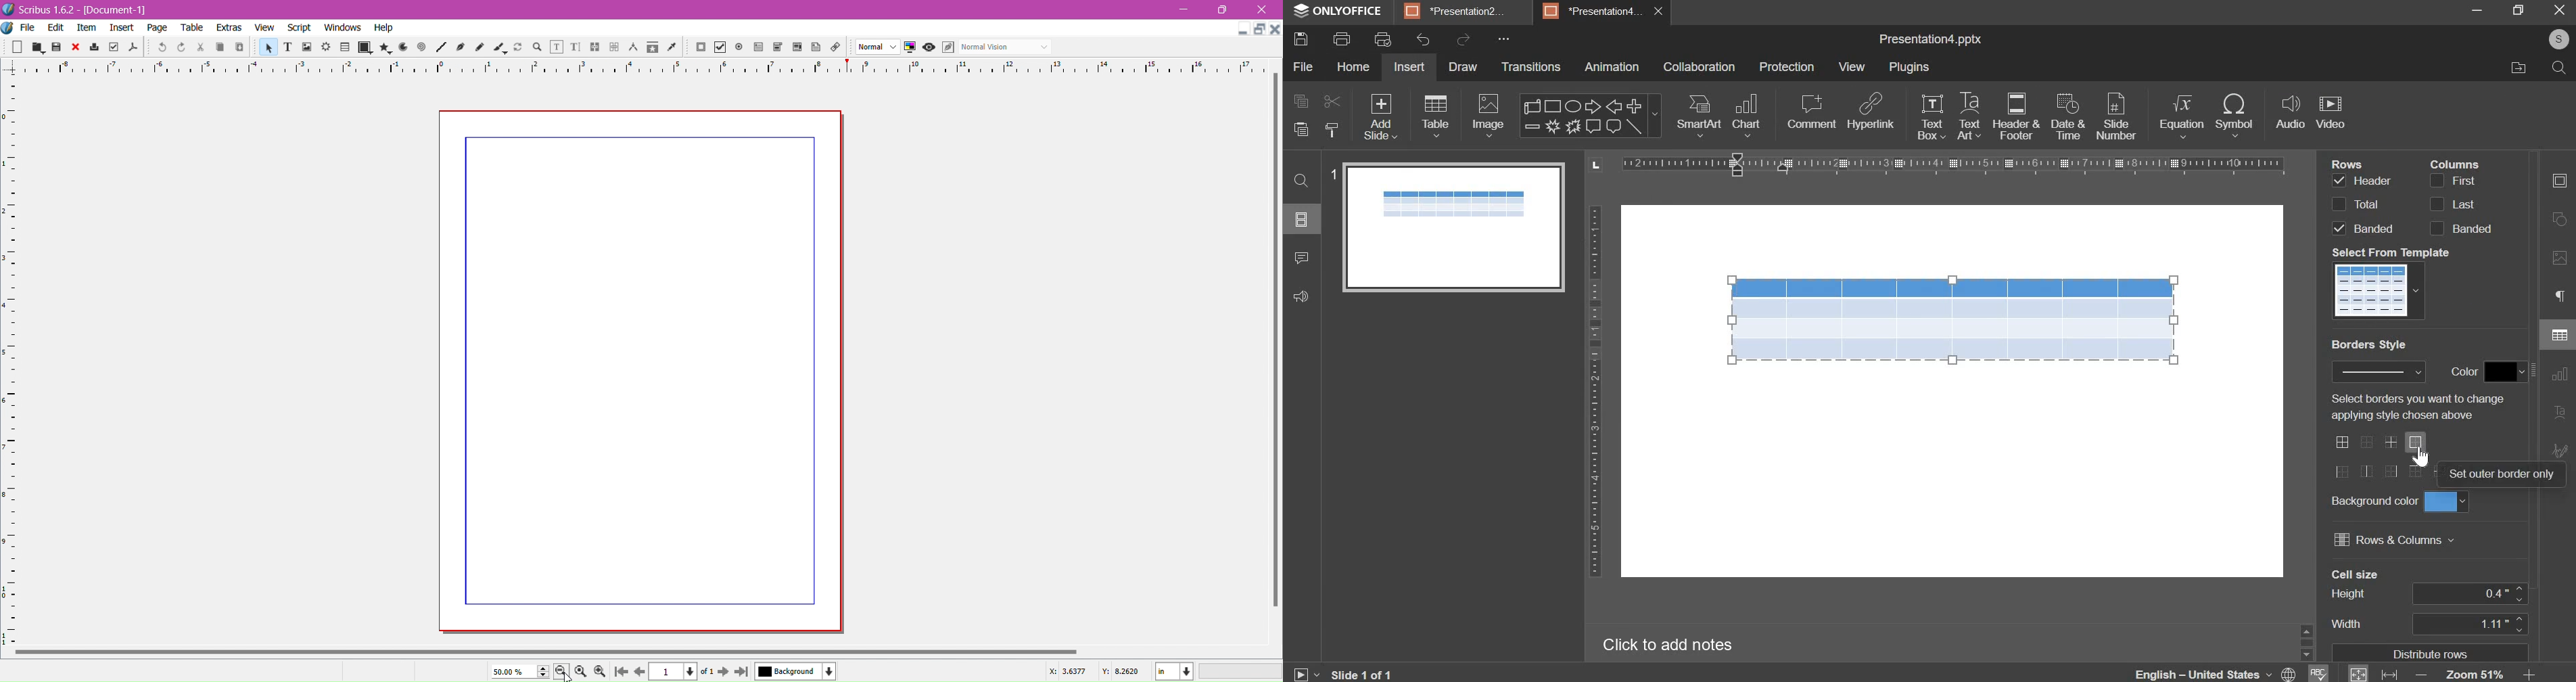 The height and width of the screenshot is (700, 2576). Describe the element at coordinates (1259, 29) in the screenshot. I see `Restore Down Document` at that location.